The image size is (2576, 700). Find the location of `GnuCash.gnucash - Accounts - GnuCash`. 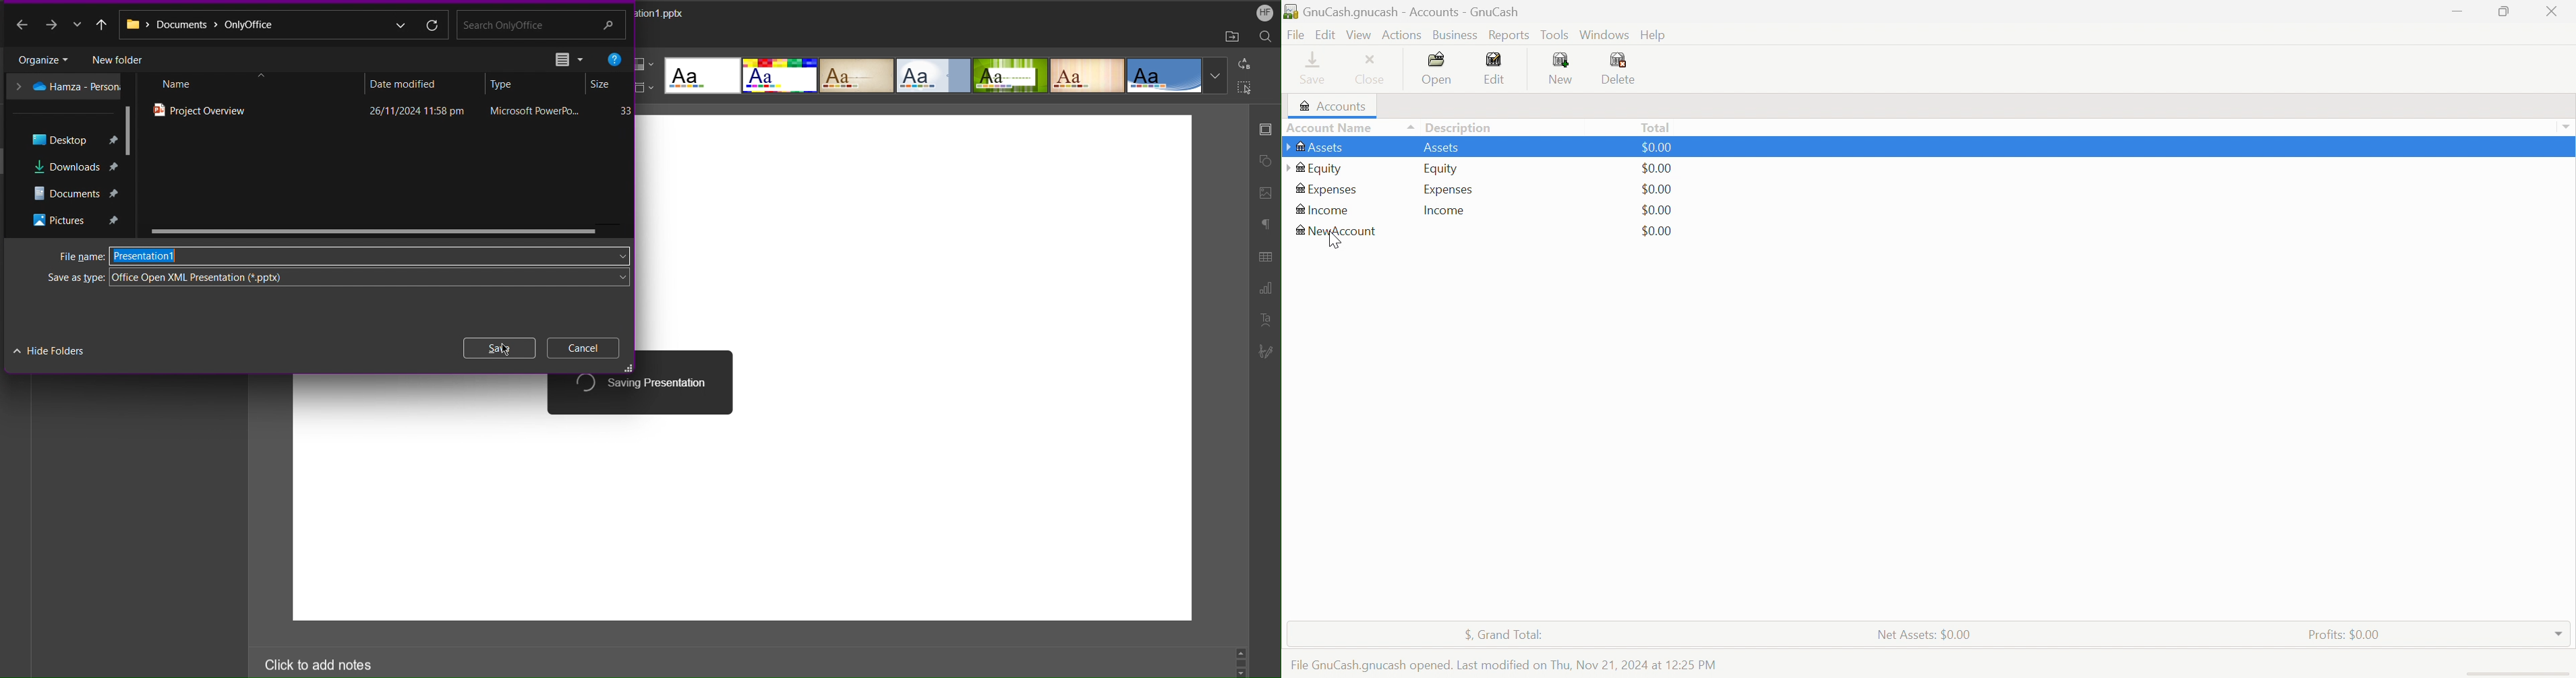

GnuCash.gnucash - Accounts - GnuCash is located at coordinates (1406, 12).